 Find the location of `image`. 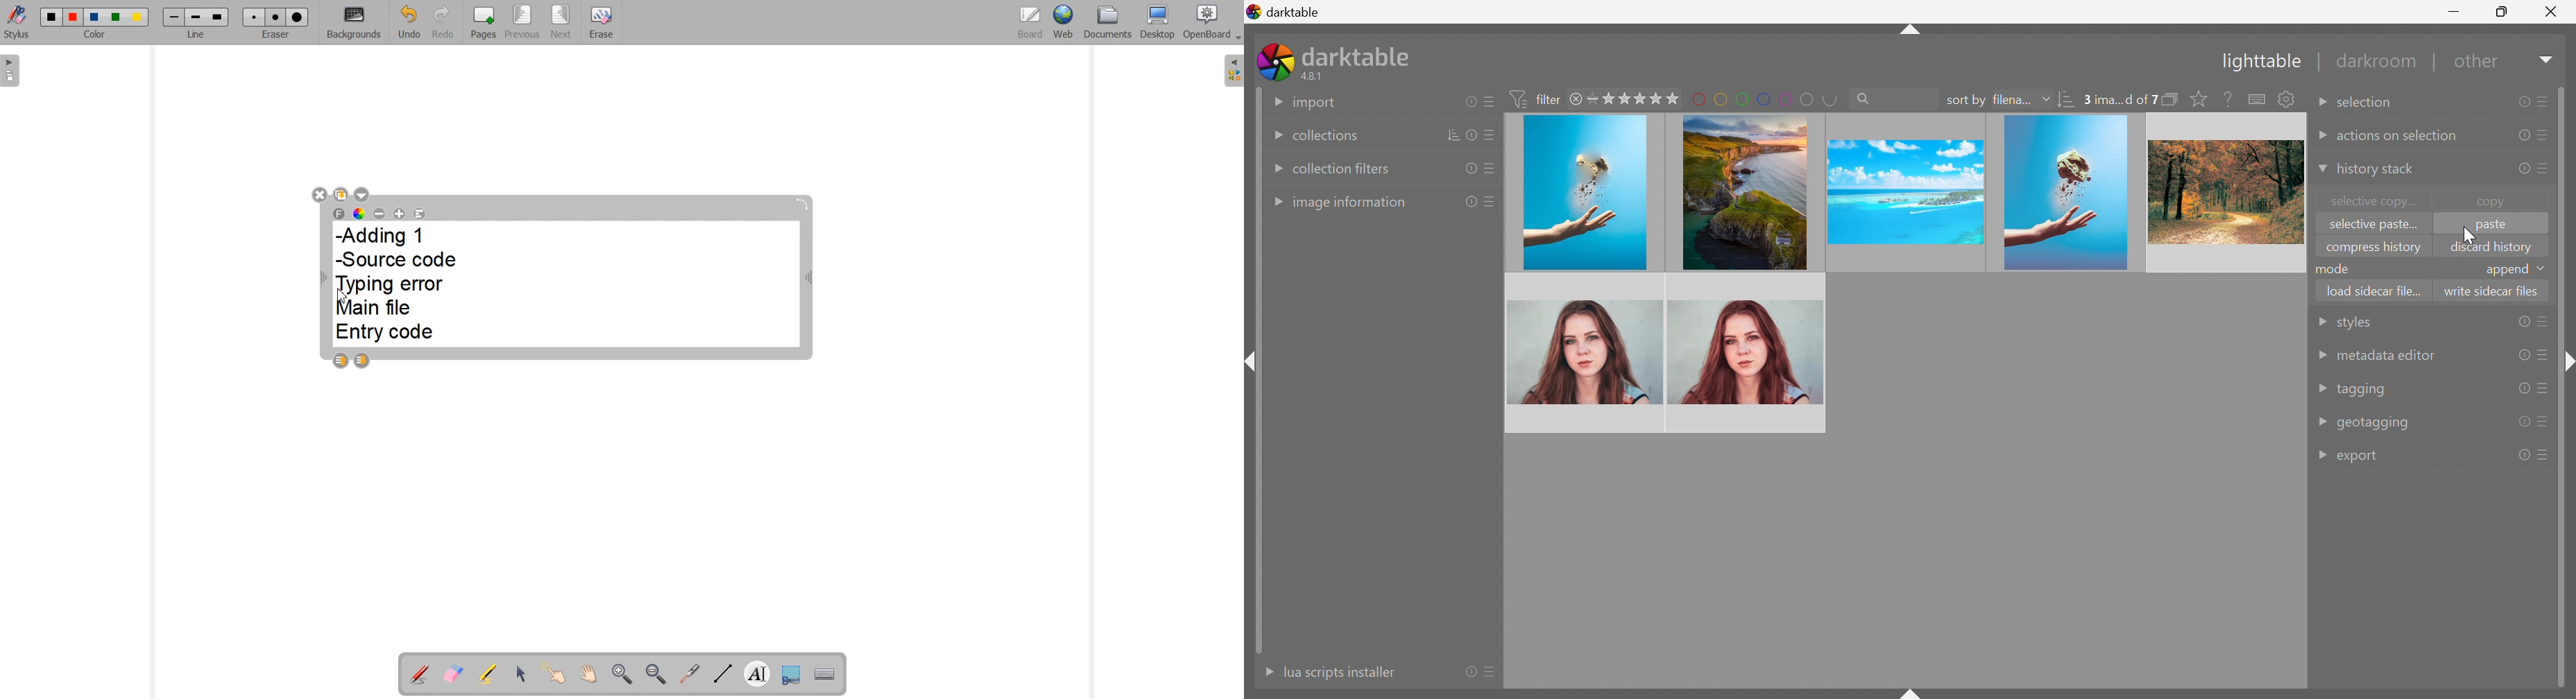

image is located at coordinates (2066, 193).